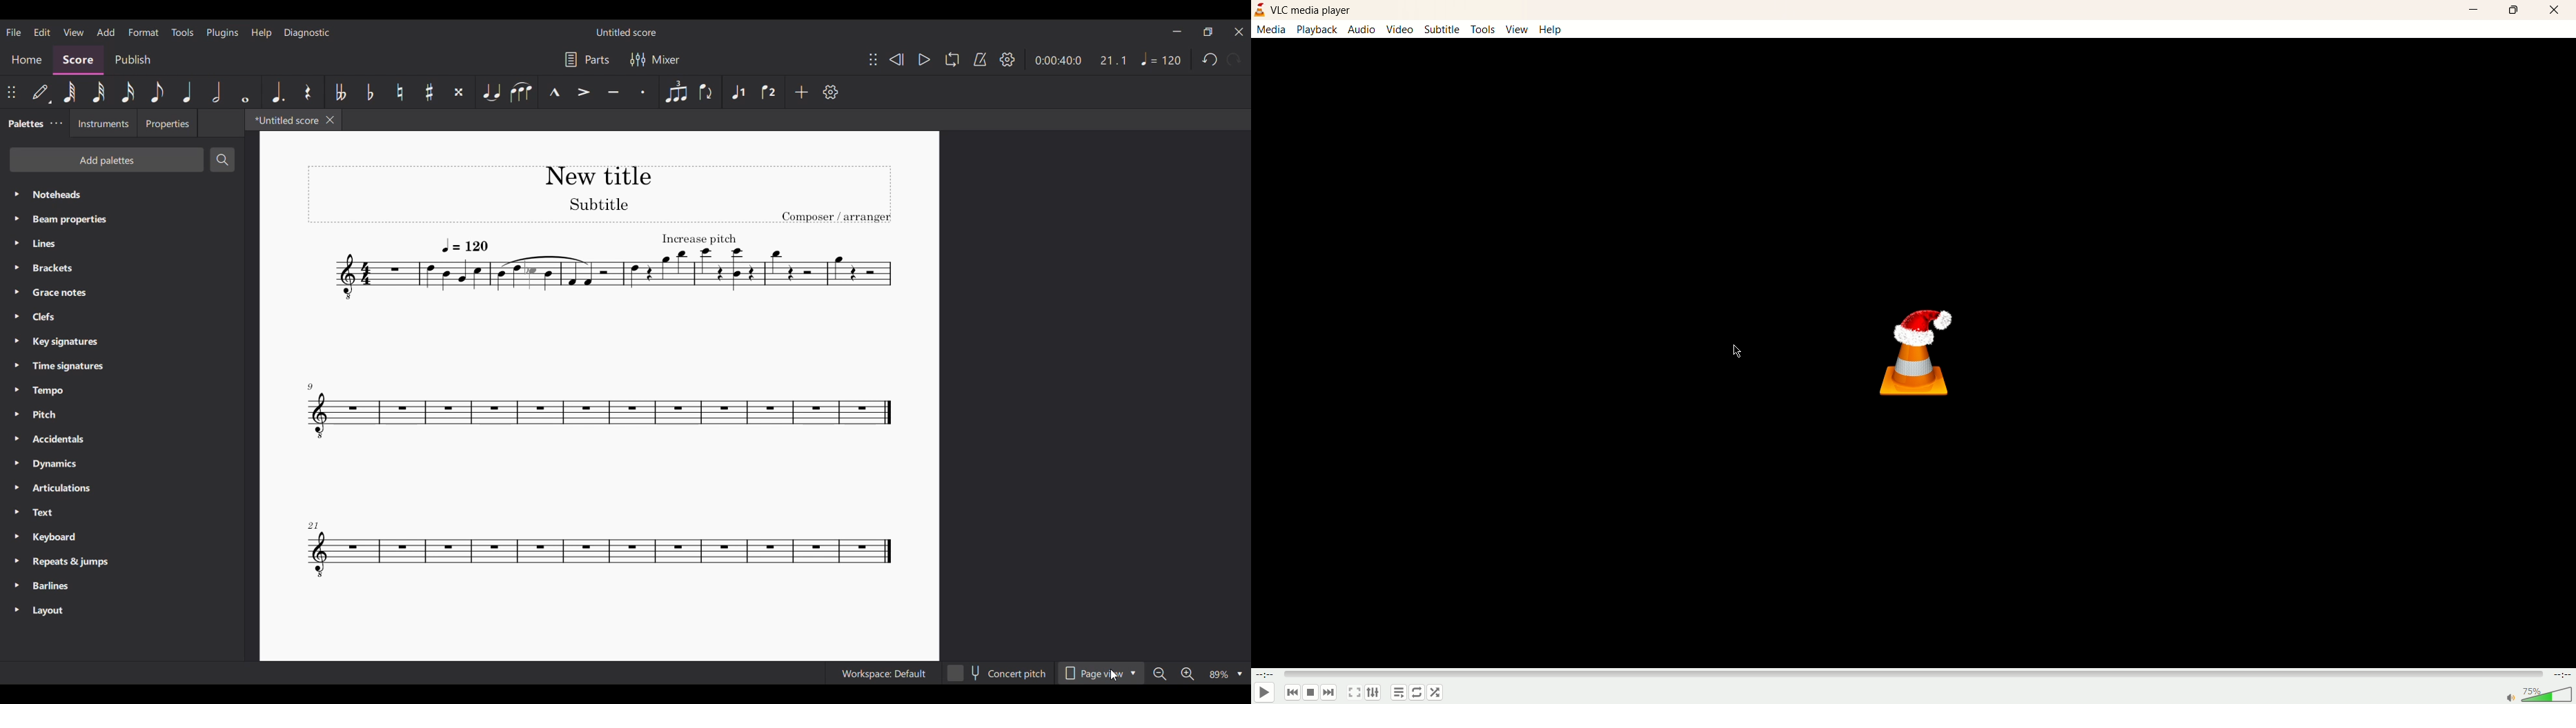 This screenshot has width=2576, height=728. What do you see at coordinates (521, 92) in the screenshot?
I see `Slur` at bounding box center [521, 92].